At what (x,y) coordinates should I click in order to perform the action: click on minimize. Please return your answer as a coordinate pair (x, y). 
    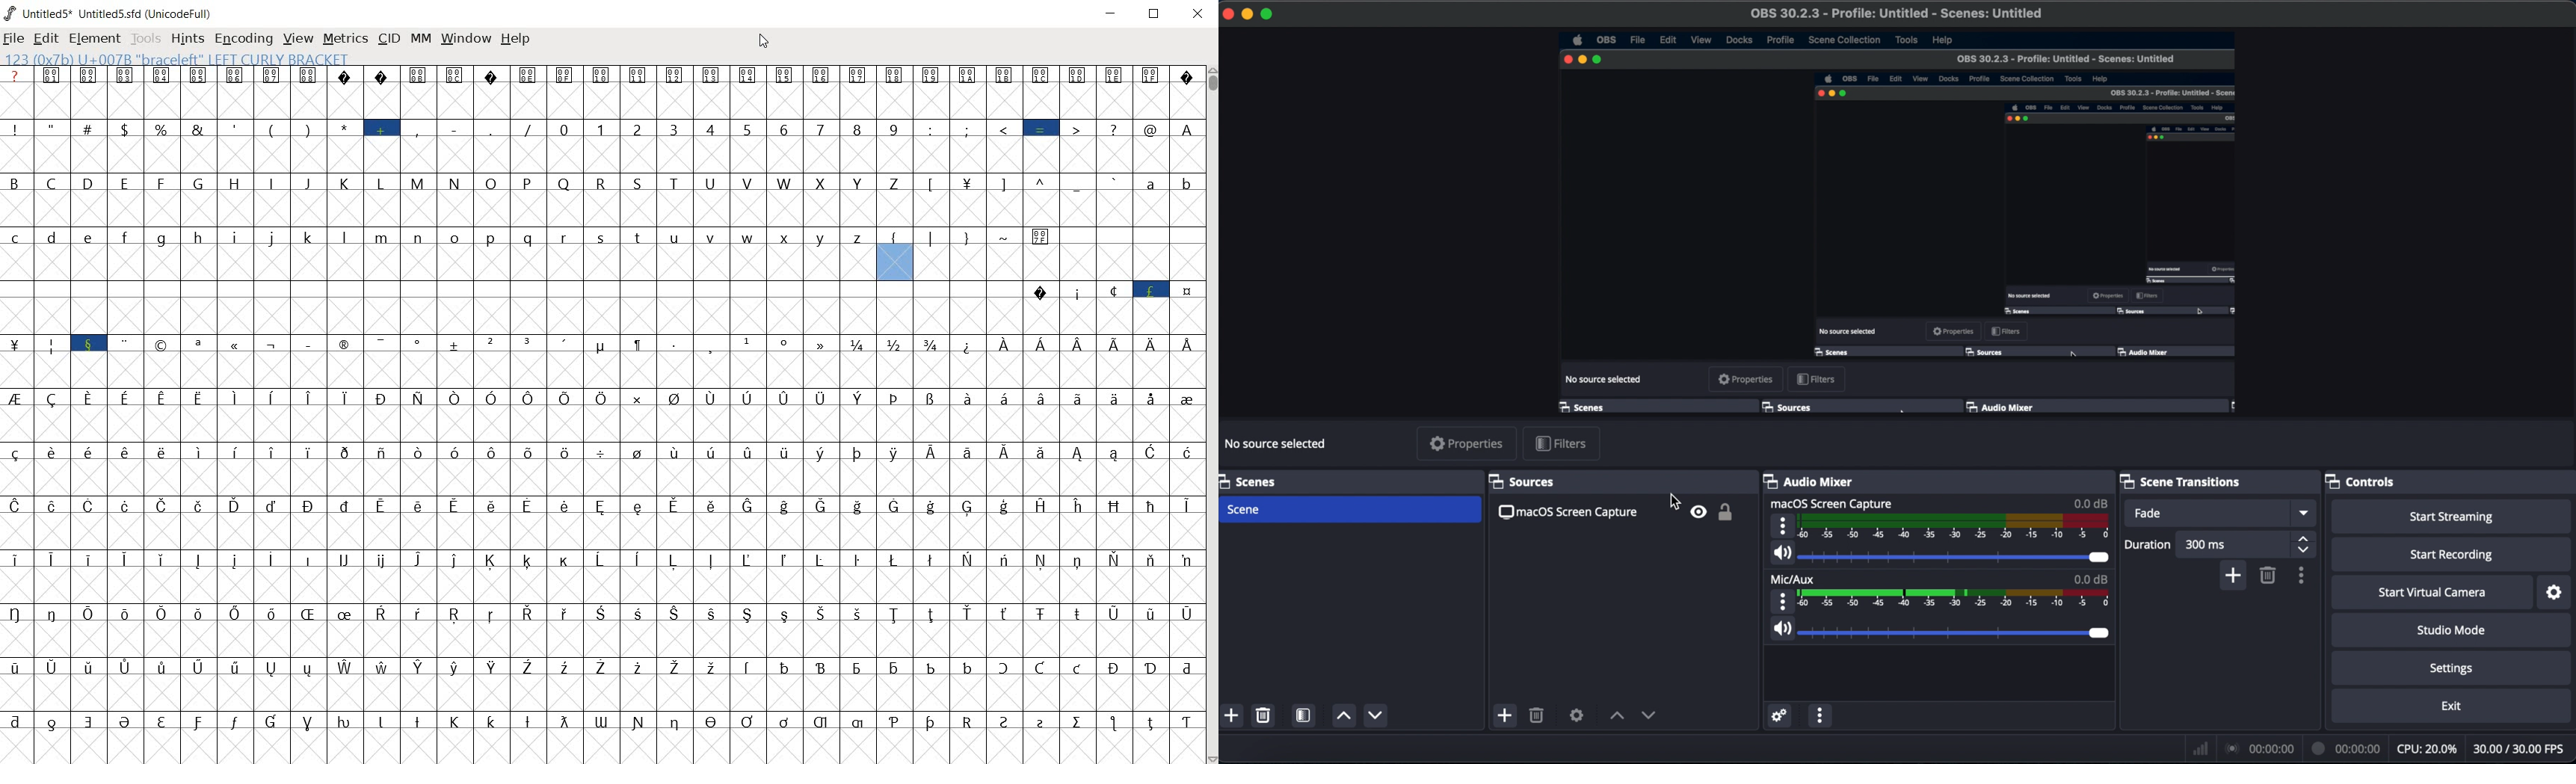
    Looking at the image, I should click on (1245, 14).